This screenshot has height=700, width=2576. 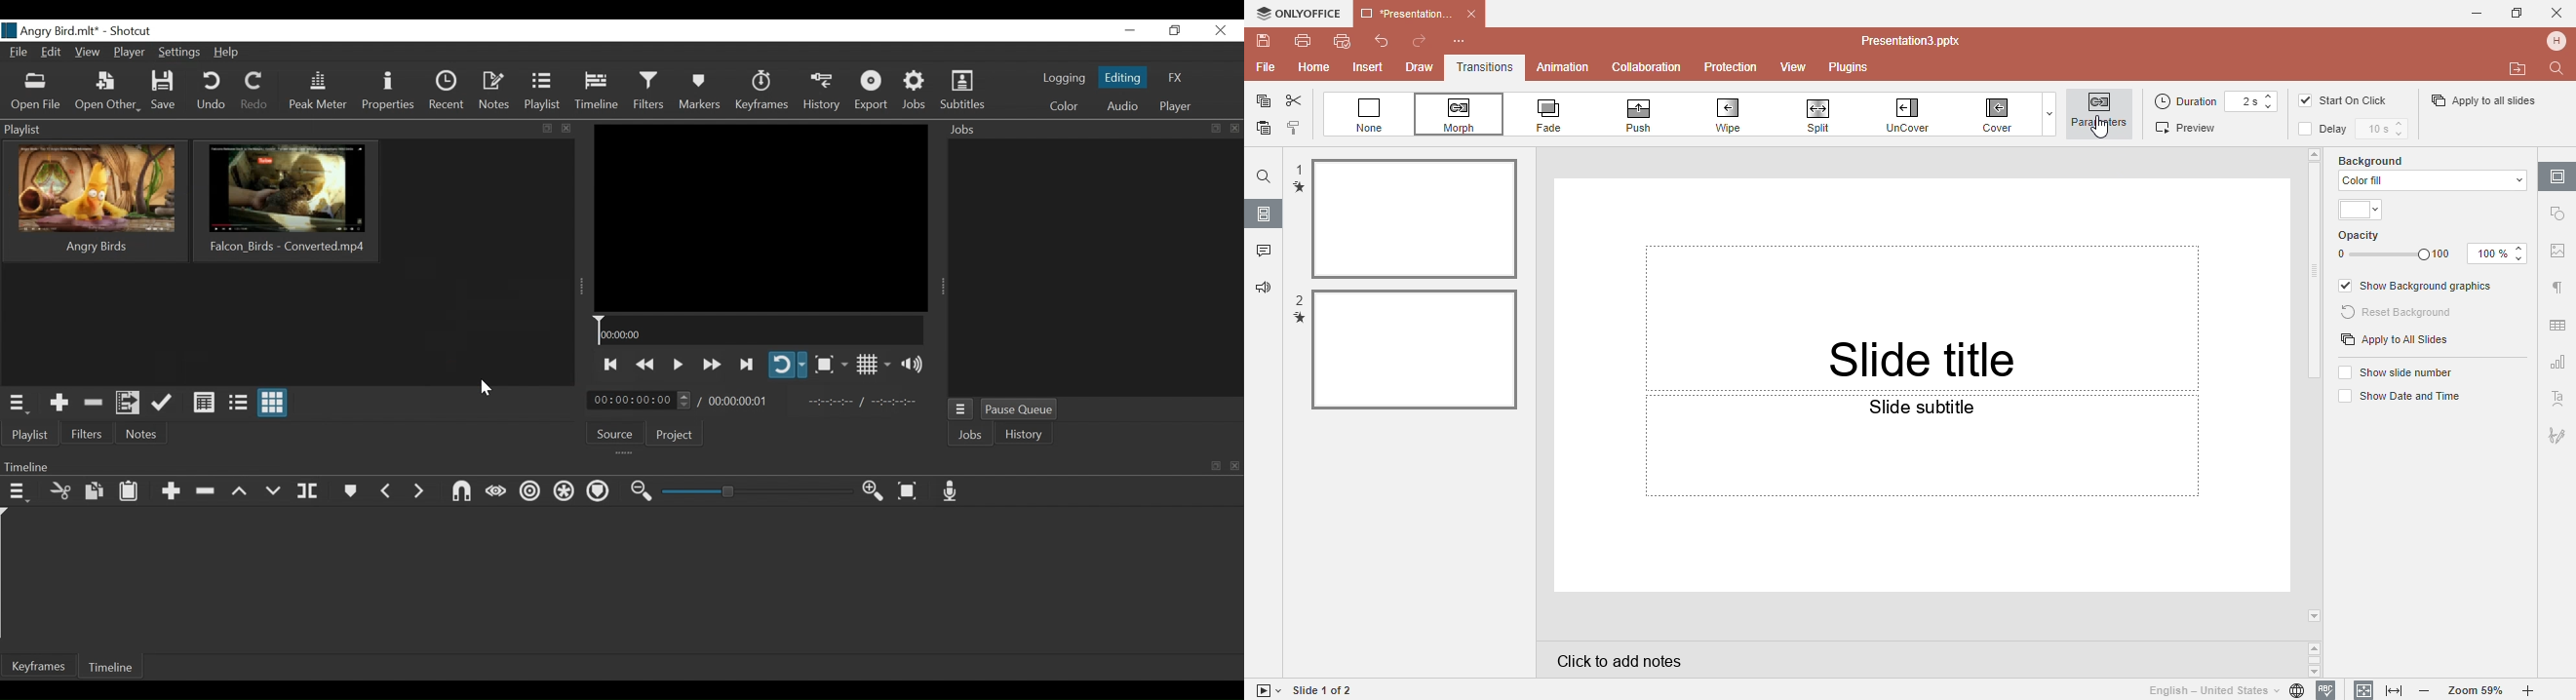 I want to click on cursor, so click(x=484, y=389).